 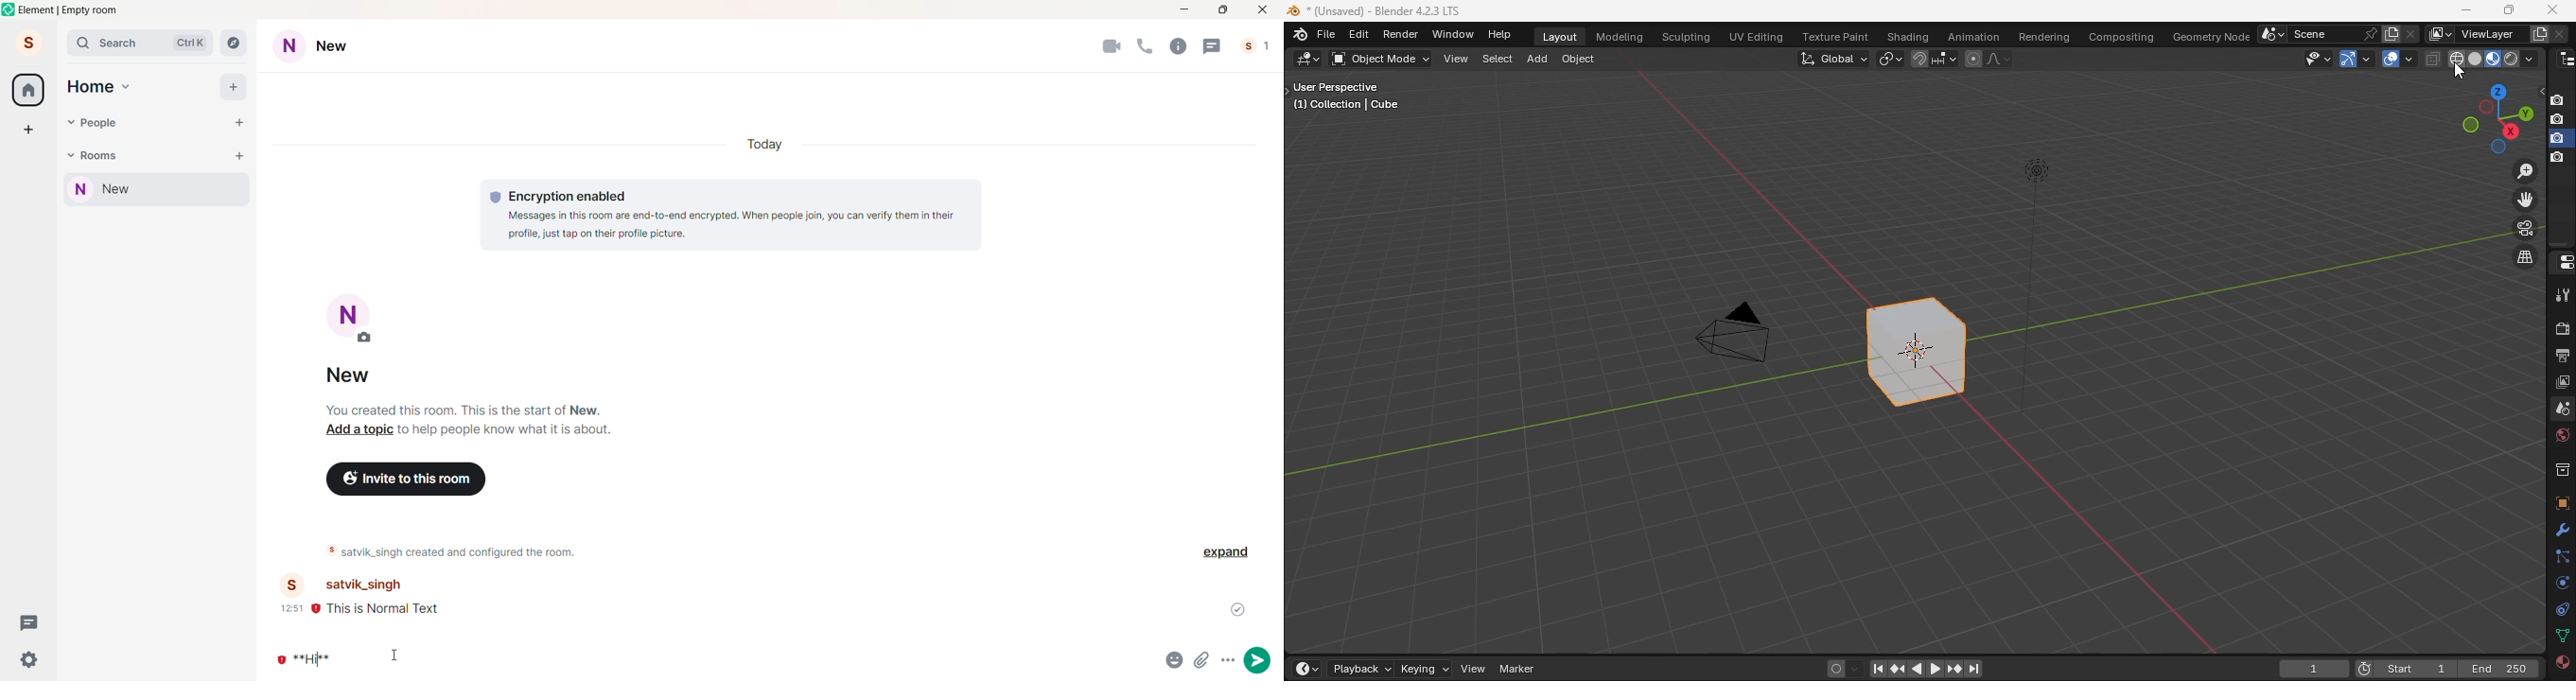 What do you see at coordinates (1259, 46) in the screenshot?
I see `People` at bounding box center [1259, 46].